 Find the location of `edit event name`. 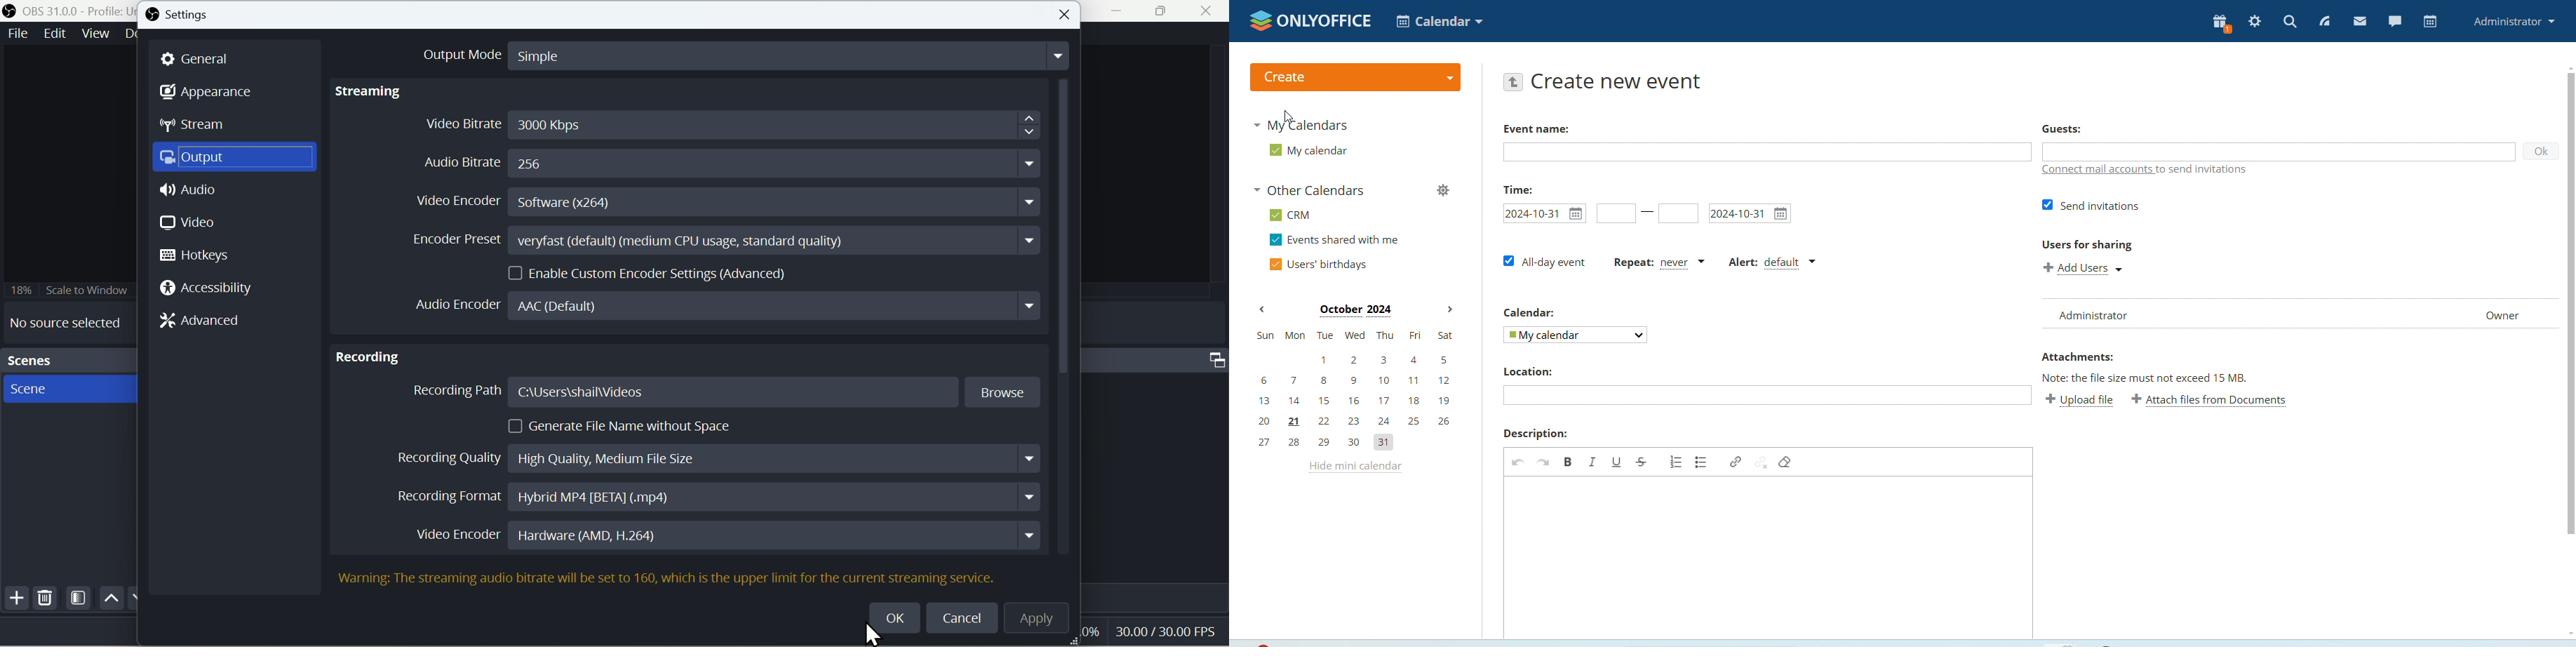

edit event name is located at coordinates (1767, 152).